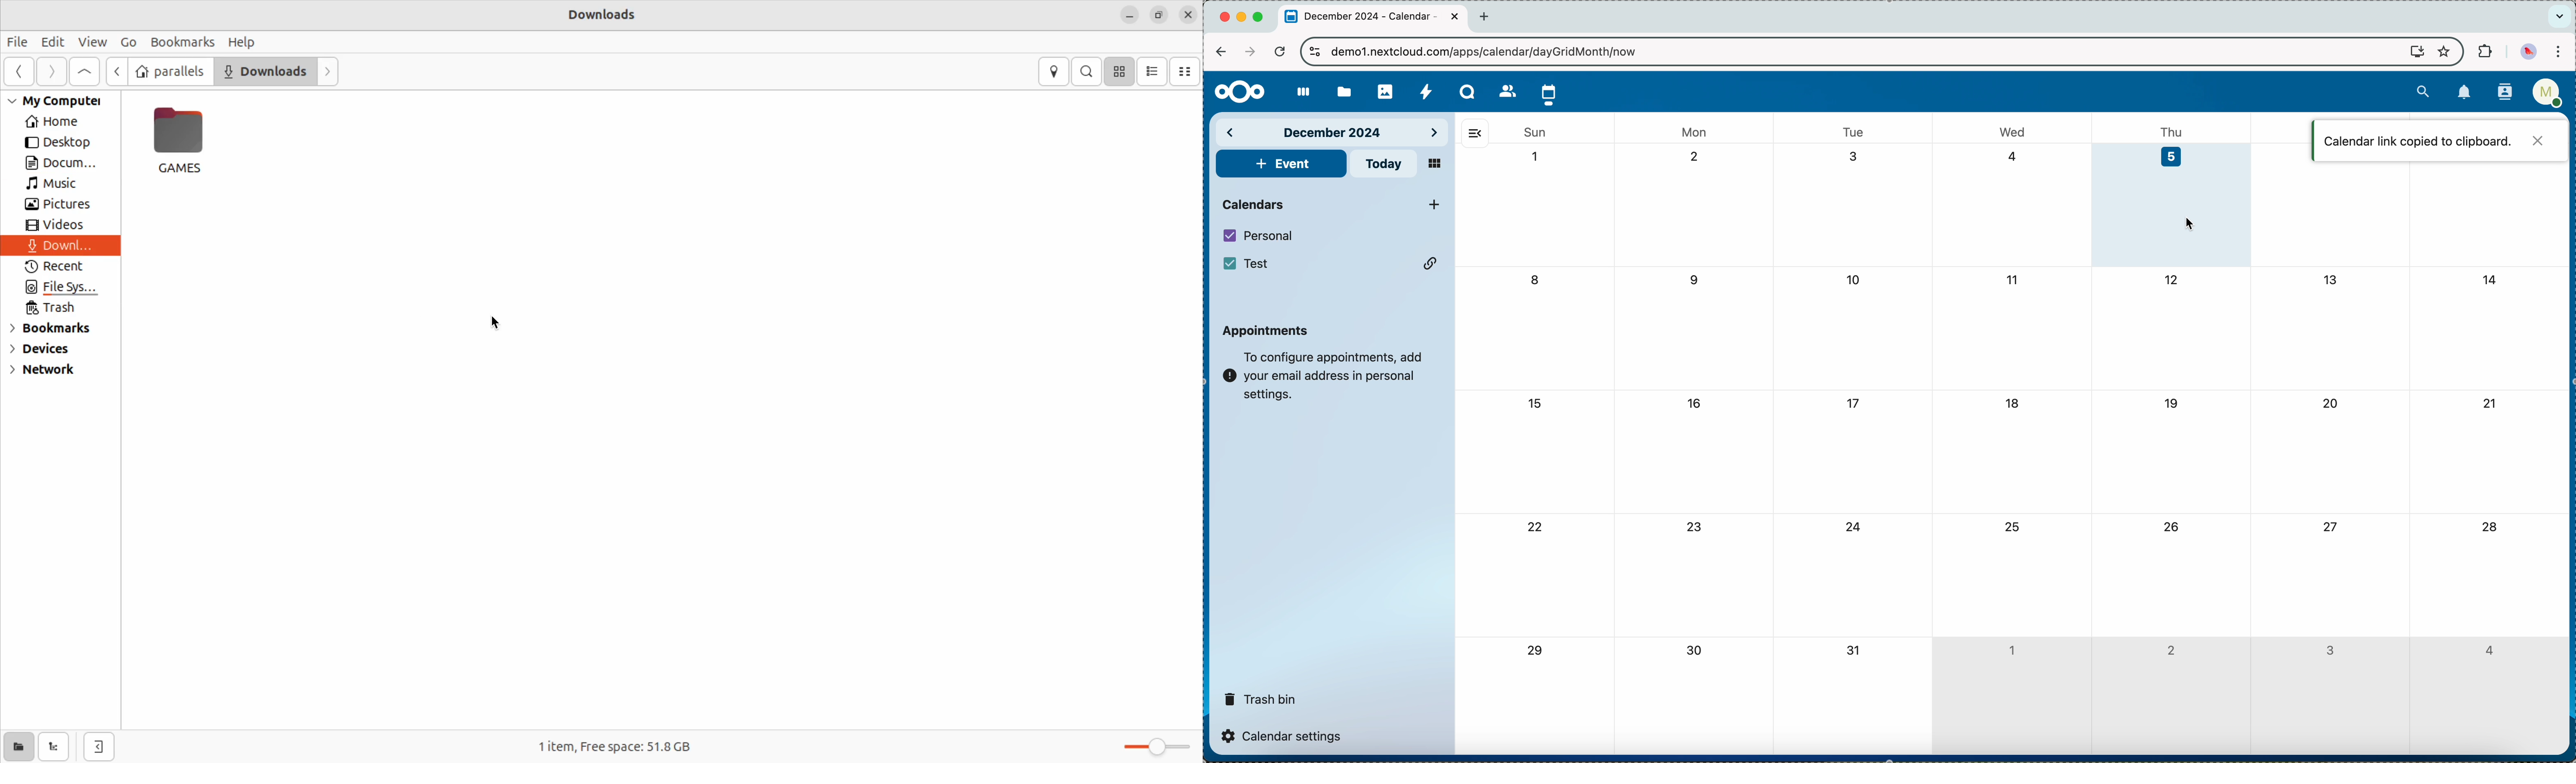 This screenshot has height=784, width=2576. I want to click on Nextcloud logo, so click(1235, 92).